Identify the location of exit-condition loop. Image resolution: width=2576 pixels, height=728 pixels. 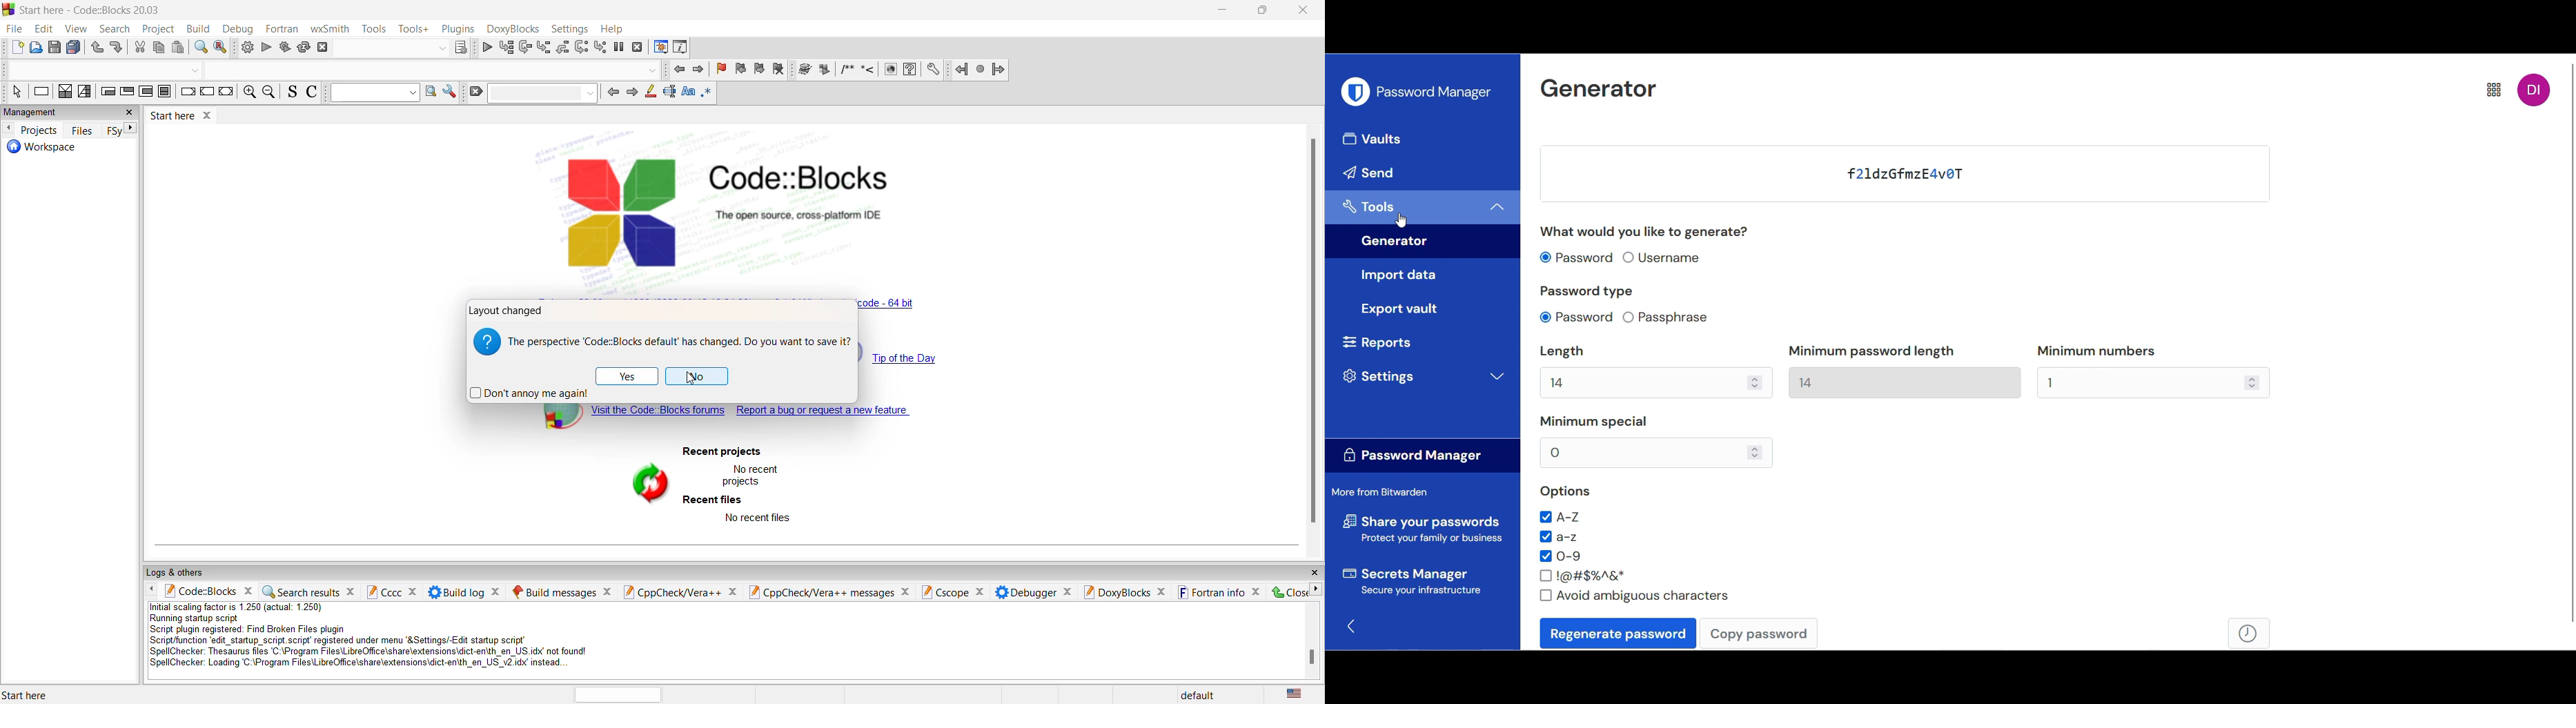
(127, 92).